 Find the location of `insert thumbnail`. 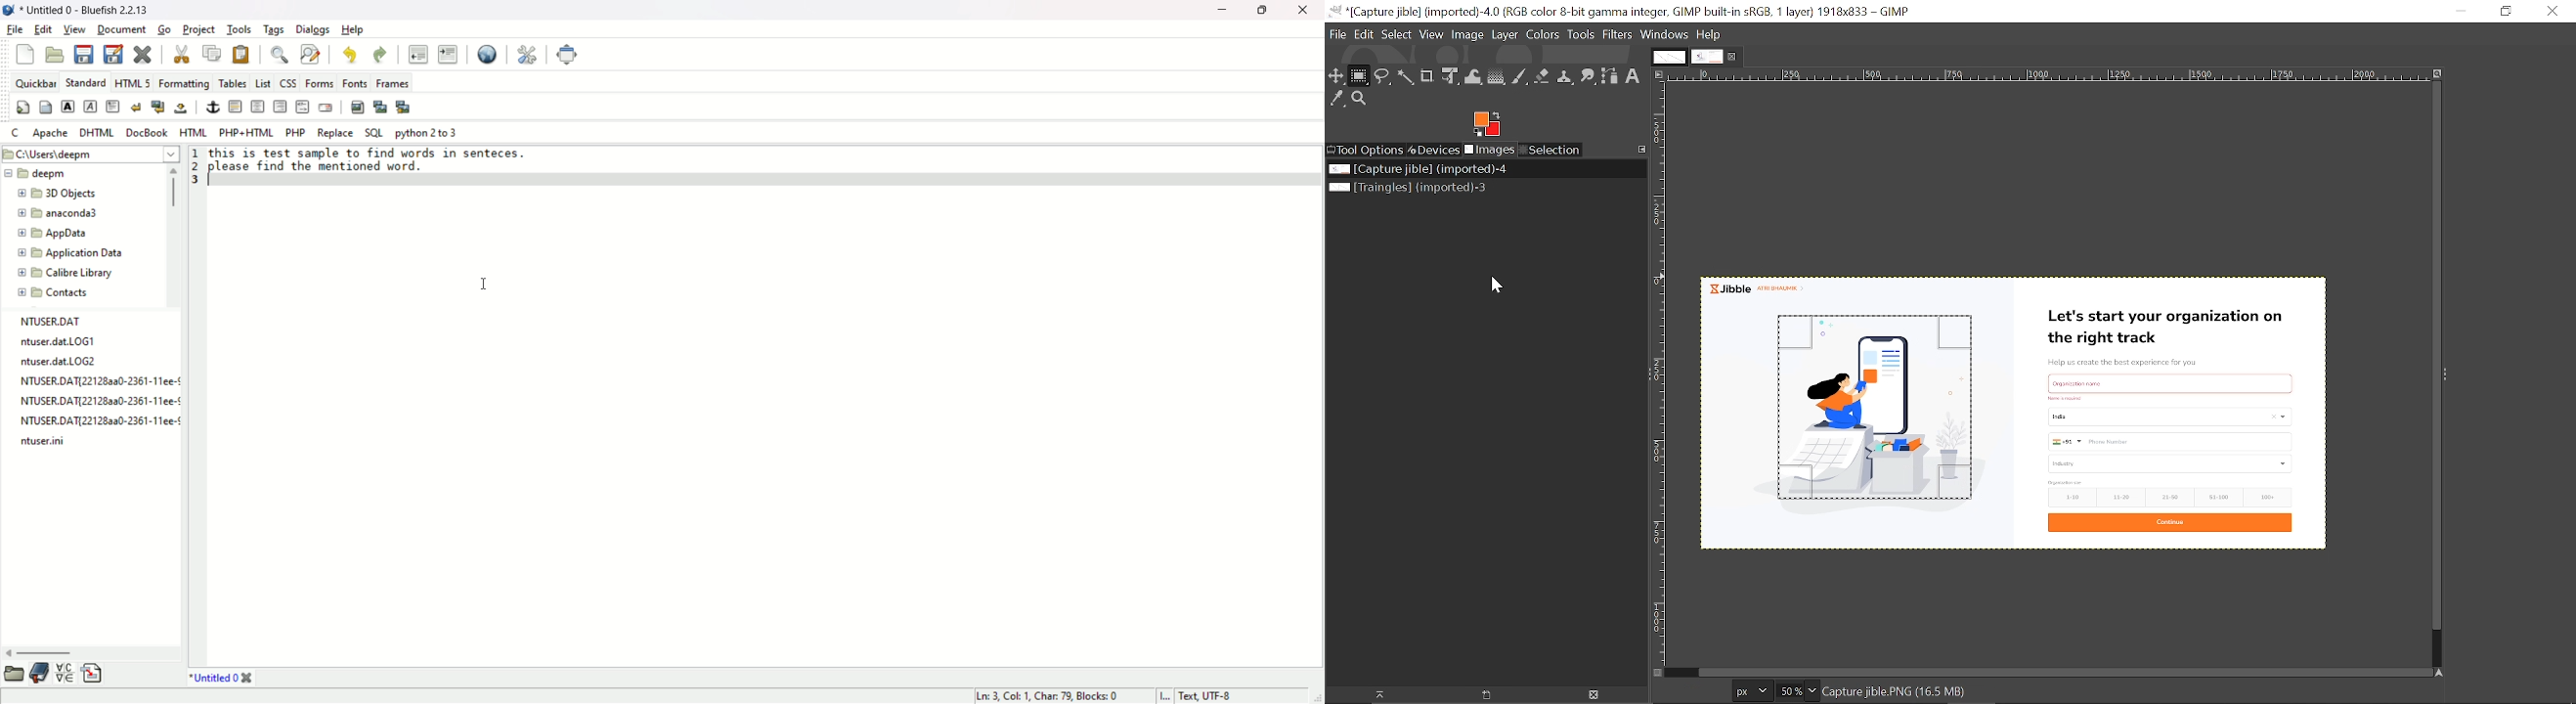

insert thumbnail is located at coordinates (378, 107).